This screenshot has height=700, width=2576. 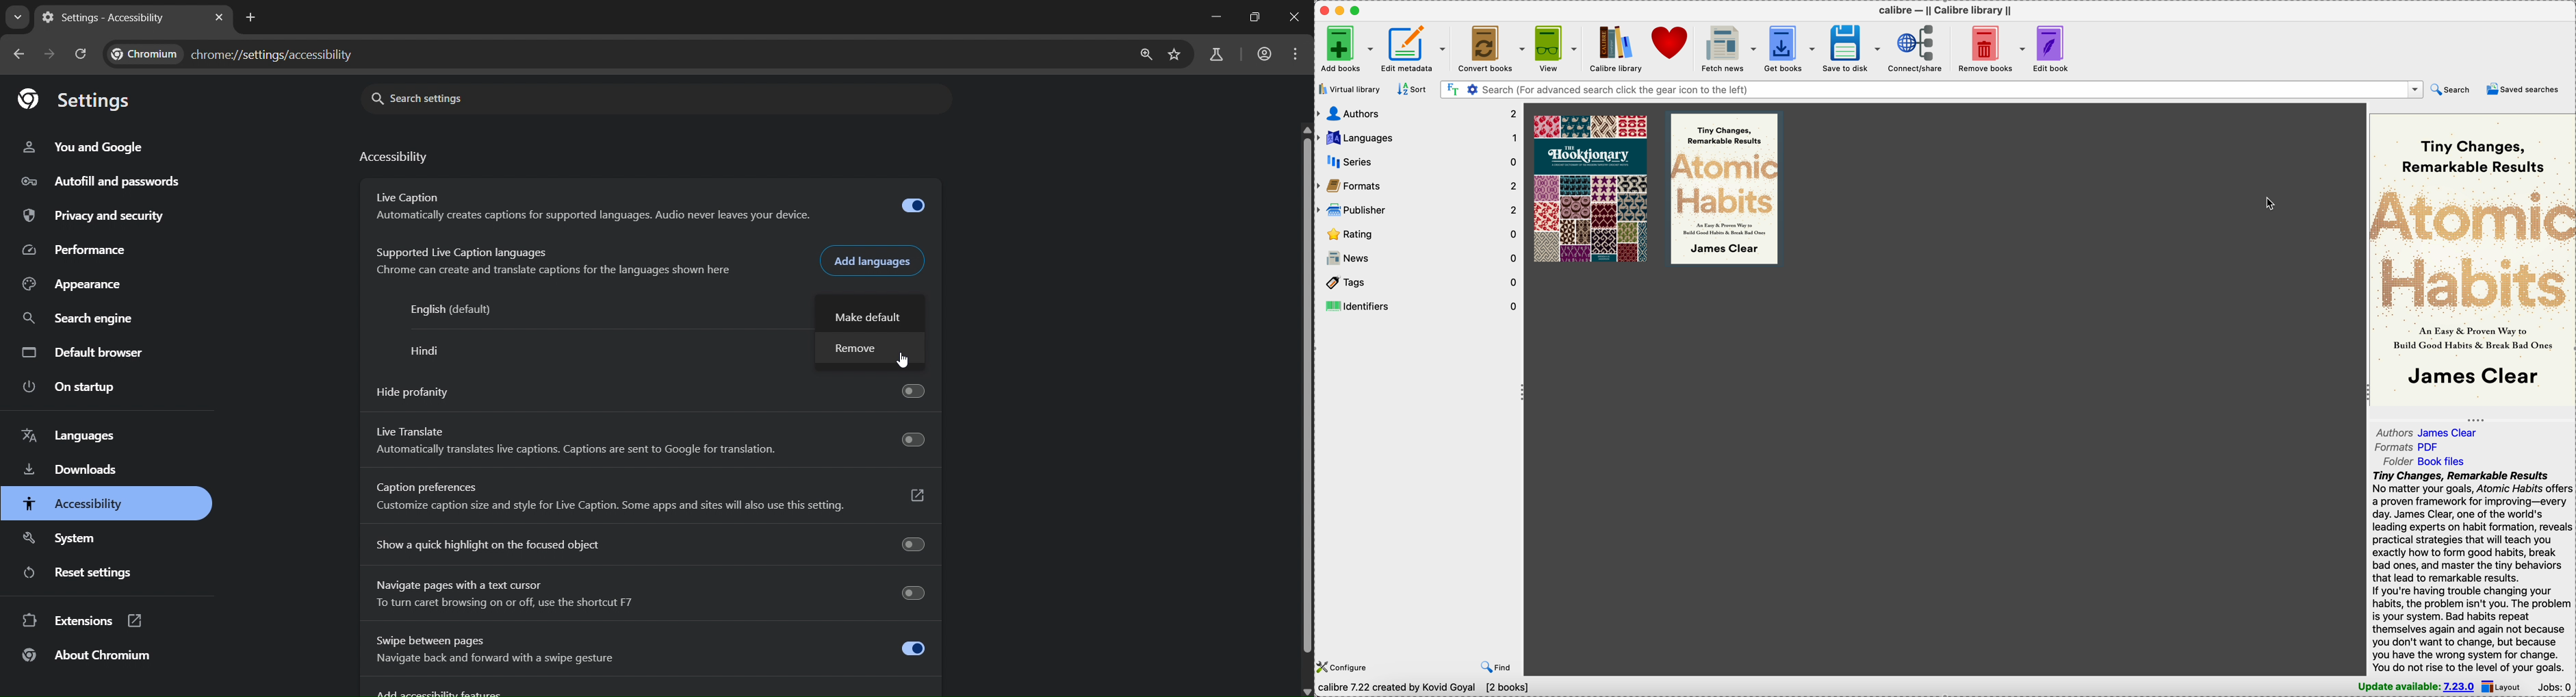 What do you see at coordinates (651, 207) in the screenshot?
I see `Live Caption
Automatically creates captions for supported languages. Audio never leaves your device.` at bounding box center [651, 207].